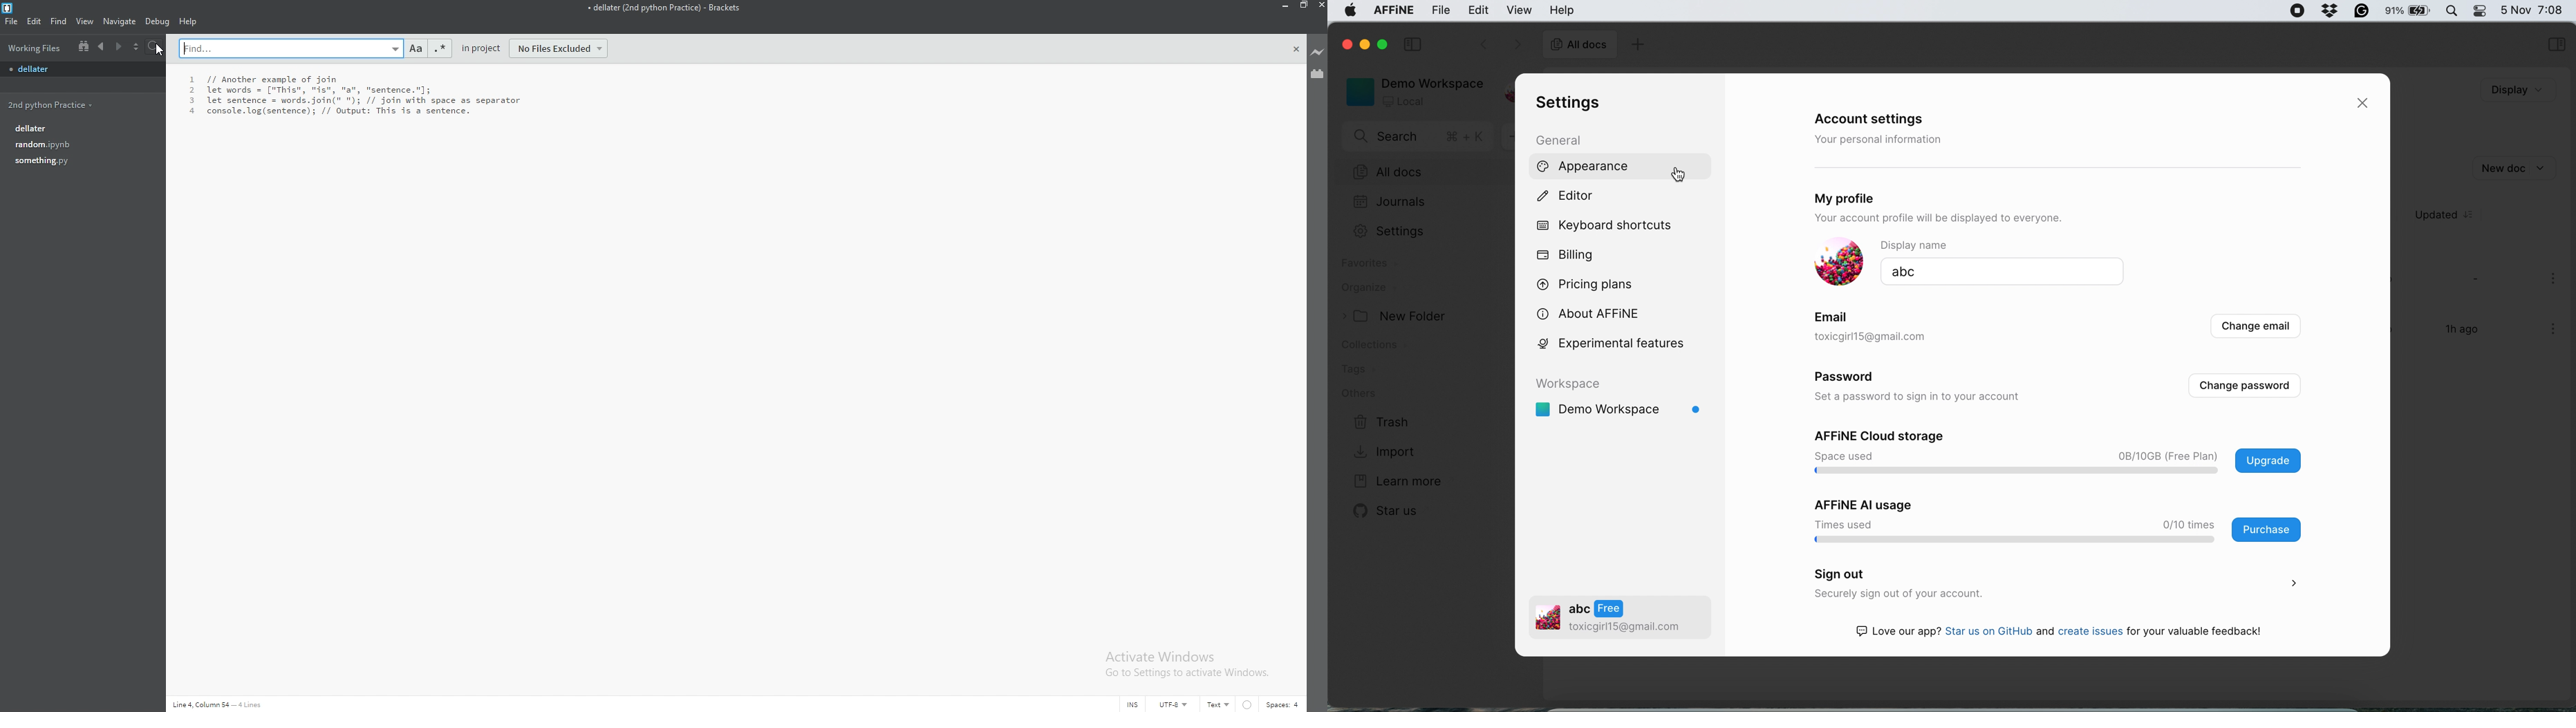  Describe the element at coordinates (415, 49) in the screenshot. I see `match case` at that location.